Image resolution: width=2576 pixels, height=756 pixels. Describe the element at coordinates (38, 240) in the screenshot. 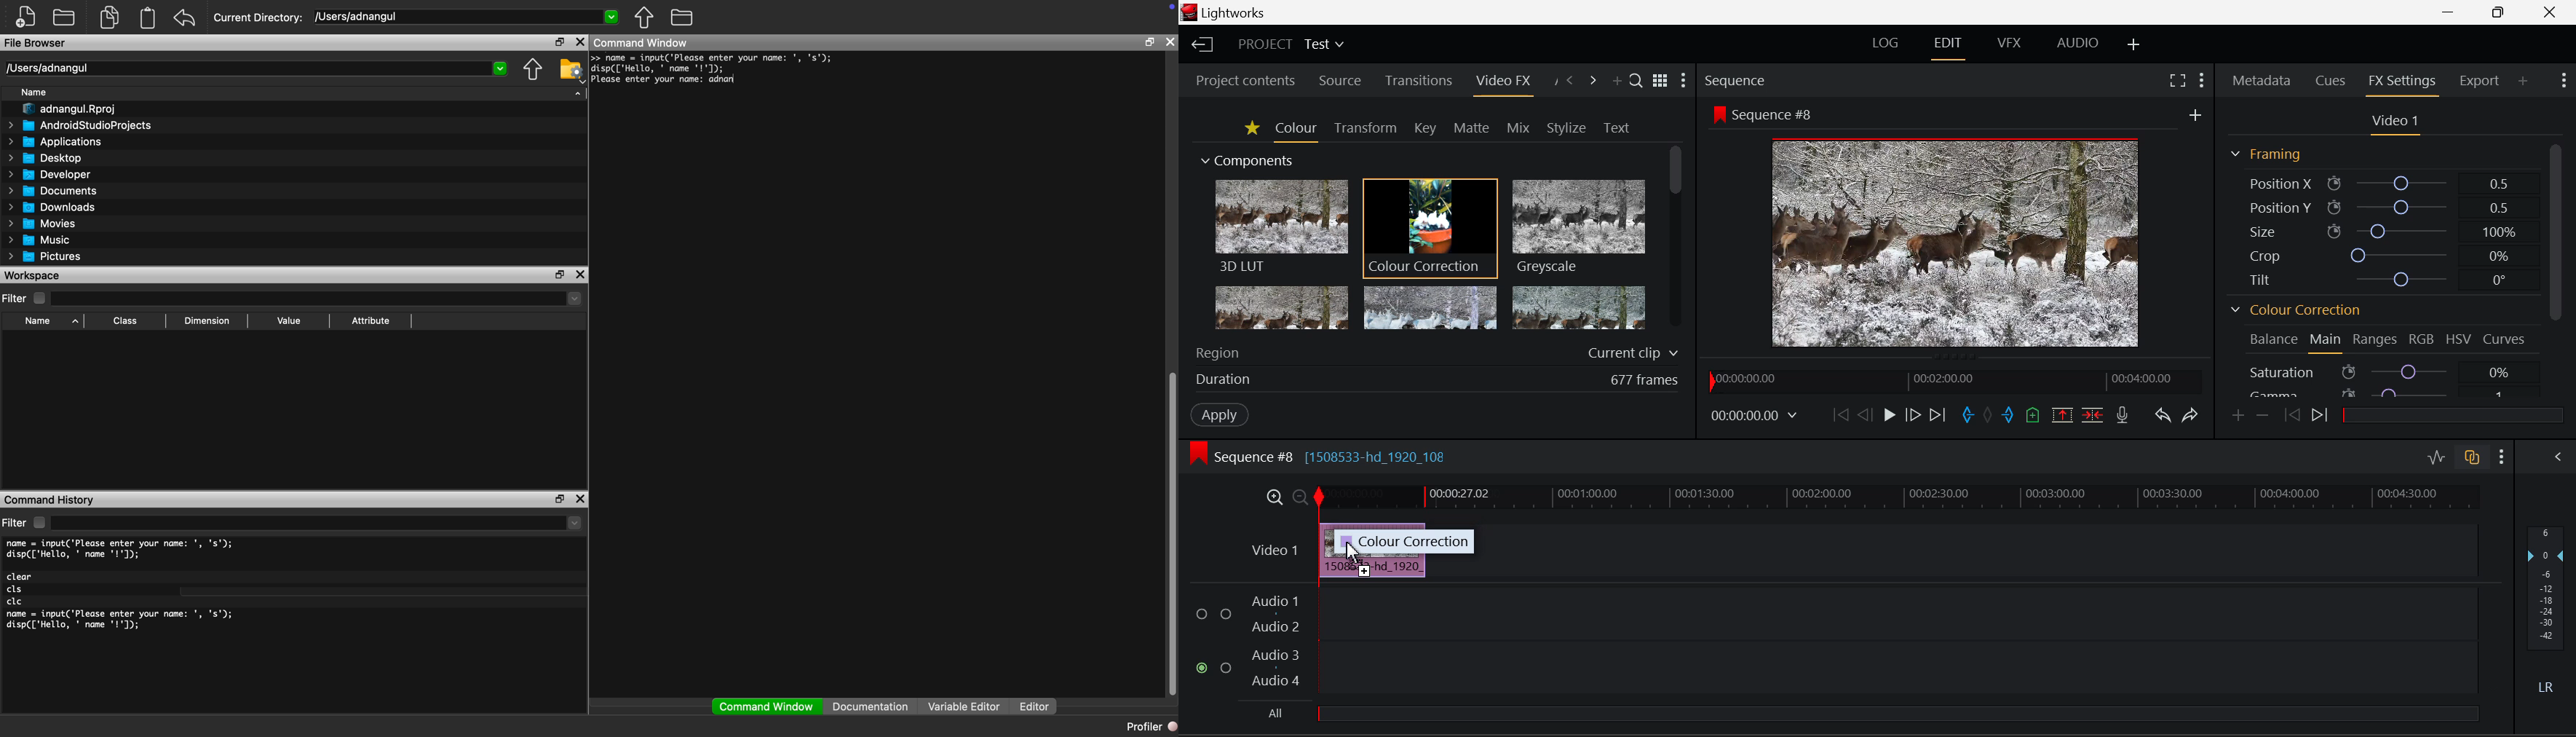

I see `Music` at that location.